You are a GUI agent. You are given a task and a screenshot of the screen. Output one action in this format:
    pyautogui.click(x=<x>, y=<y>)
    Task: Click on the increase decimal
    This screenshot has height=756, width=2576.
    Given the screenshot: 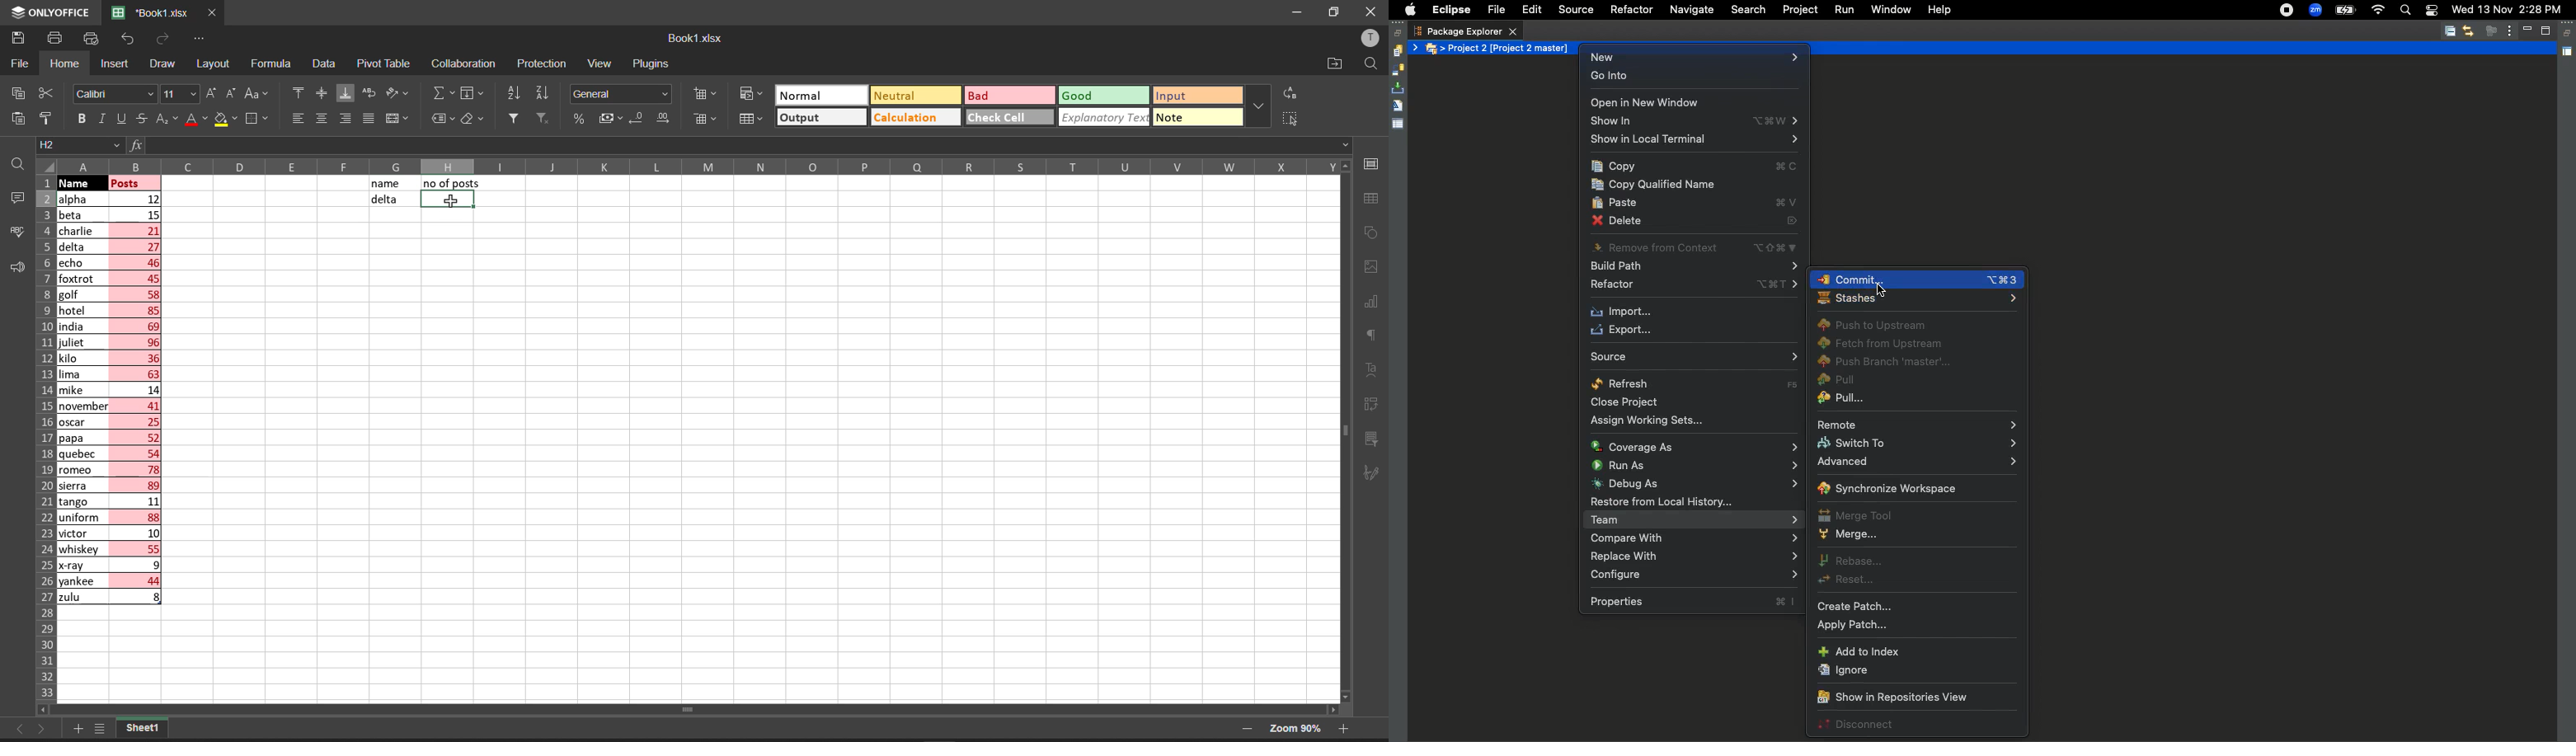 What is the action you would take?
    pyautogui.click(x=665, y=120)
    